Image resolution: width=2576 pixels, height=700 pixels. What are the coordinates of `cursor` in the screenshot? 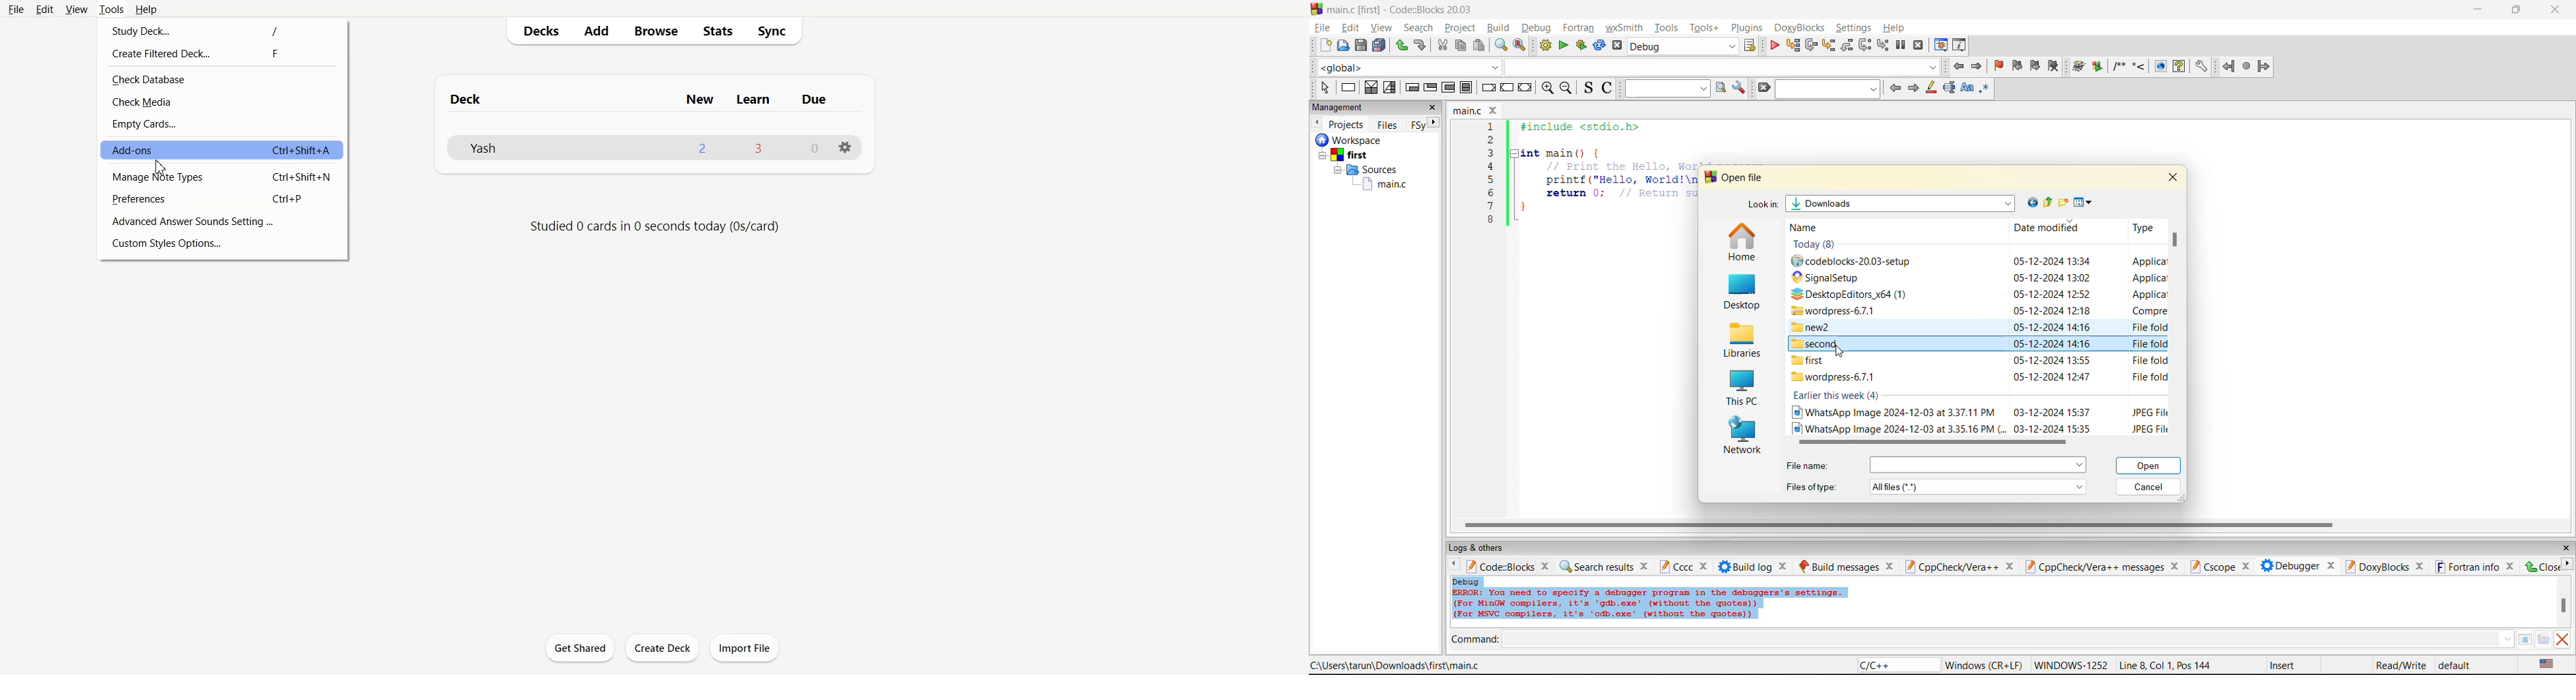 It's located at (160, 169).